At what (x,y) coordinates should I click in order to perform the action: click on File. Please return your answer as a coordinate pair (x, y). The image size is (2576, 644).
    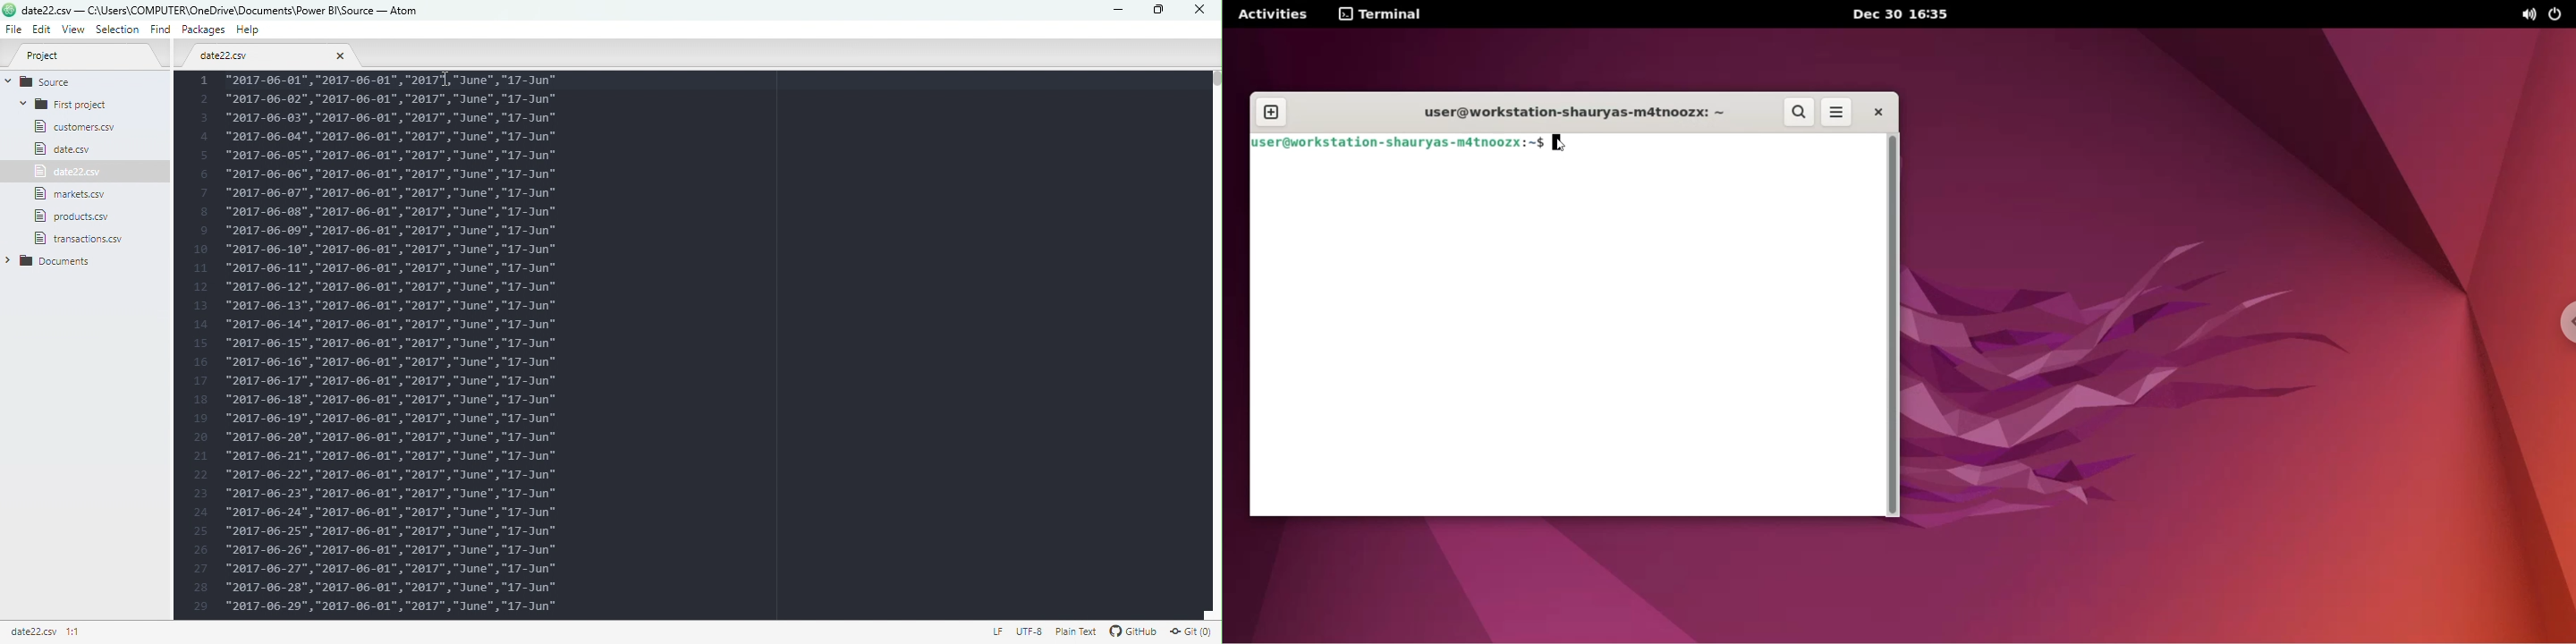
    Looking at the image, I should click on (73, 126).